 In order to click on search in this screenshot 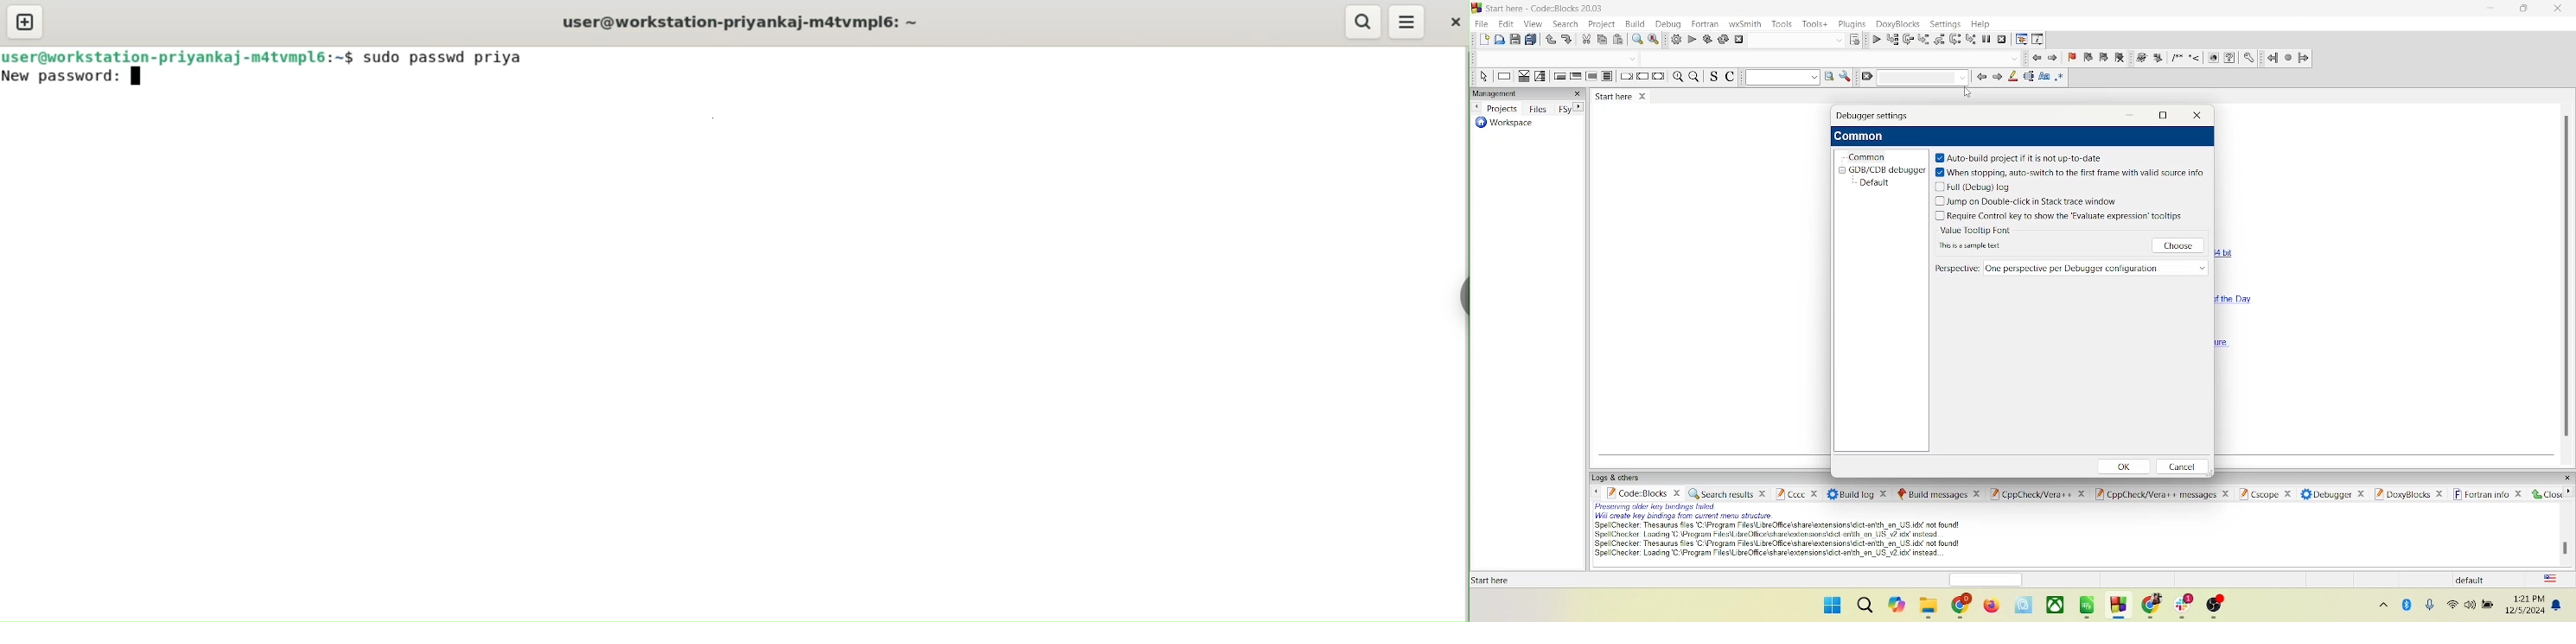, I will do `click(1564, 24)`.